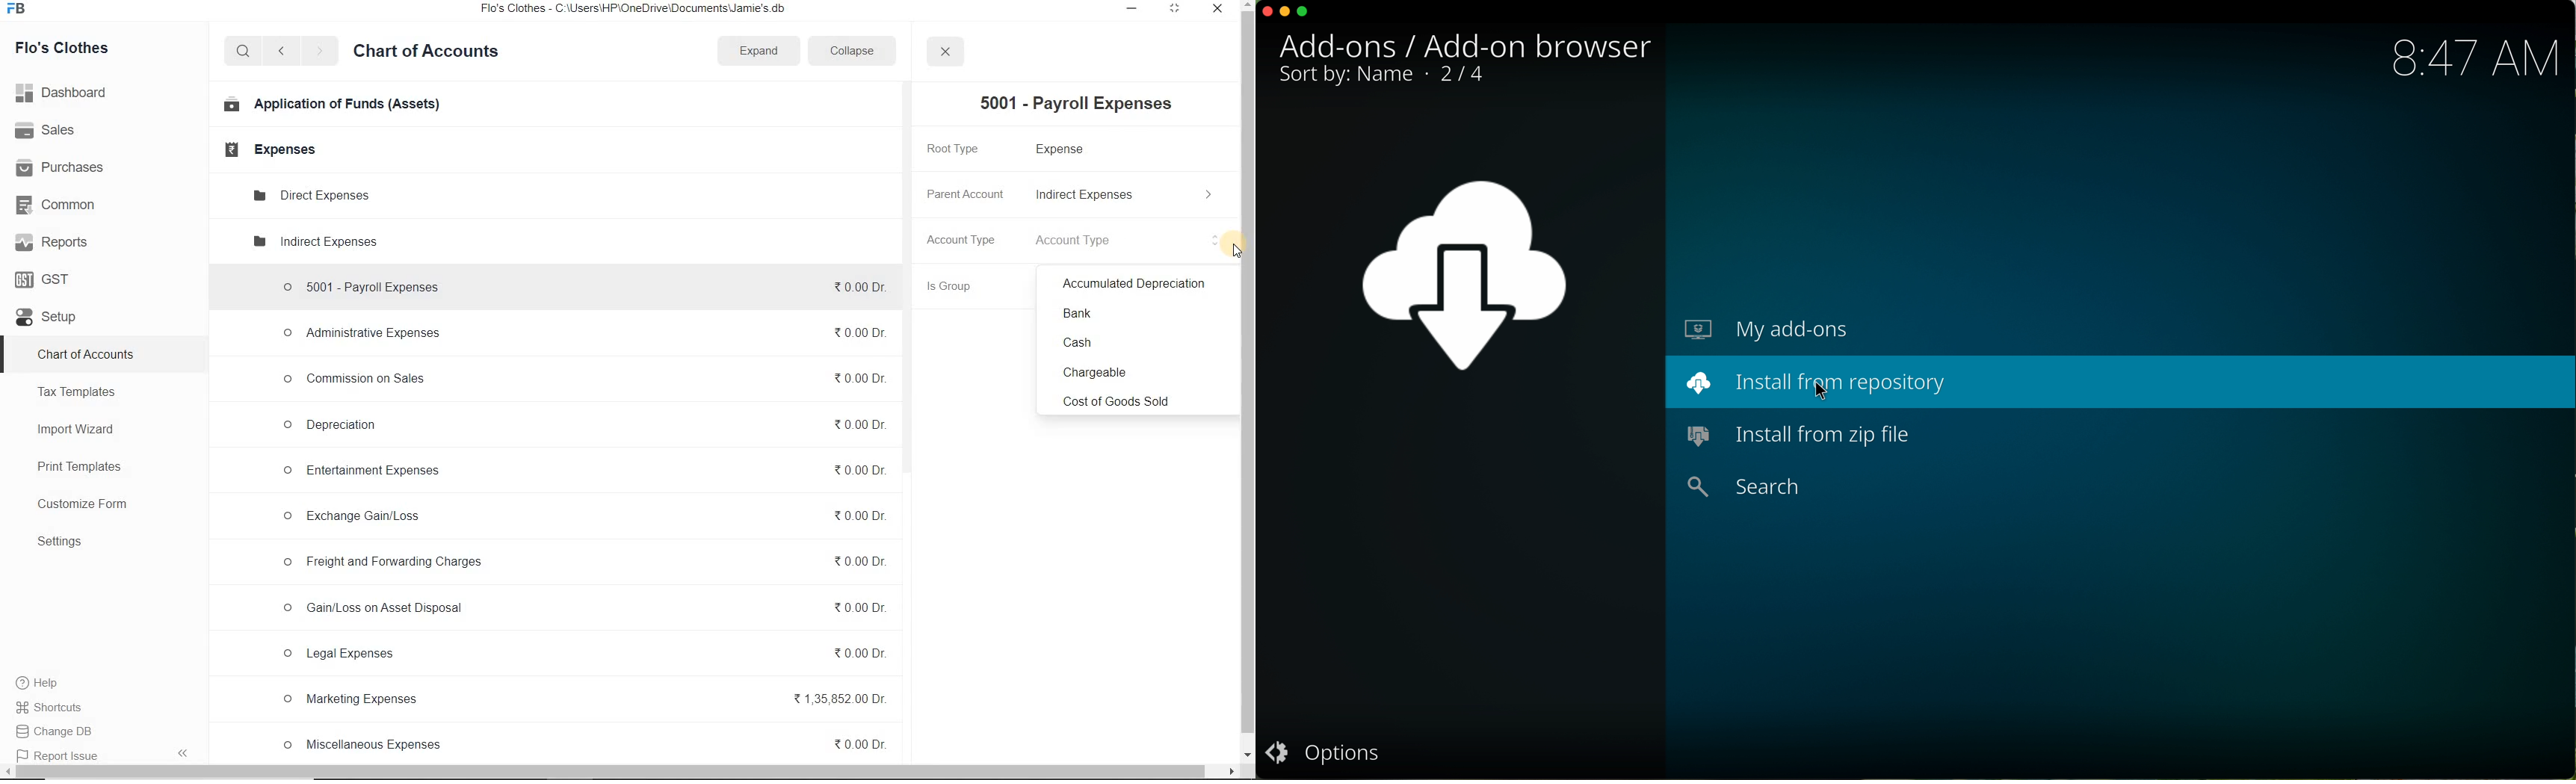 Image resolution: width=2576 pixels, height=784 pixels. Describe the element at coordinates (83, 504) in the screenshot. I see `Customize Form` at that location.